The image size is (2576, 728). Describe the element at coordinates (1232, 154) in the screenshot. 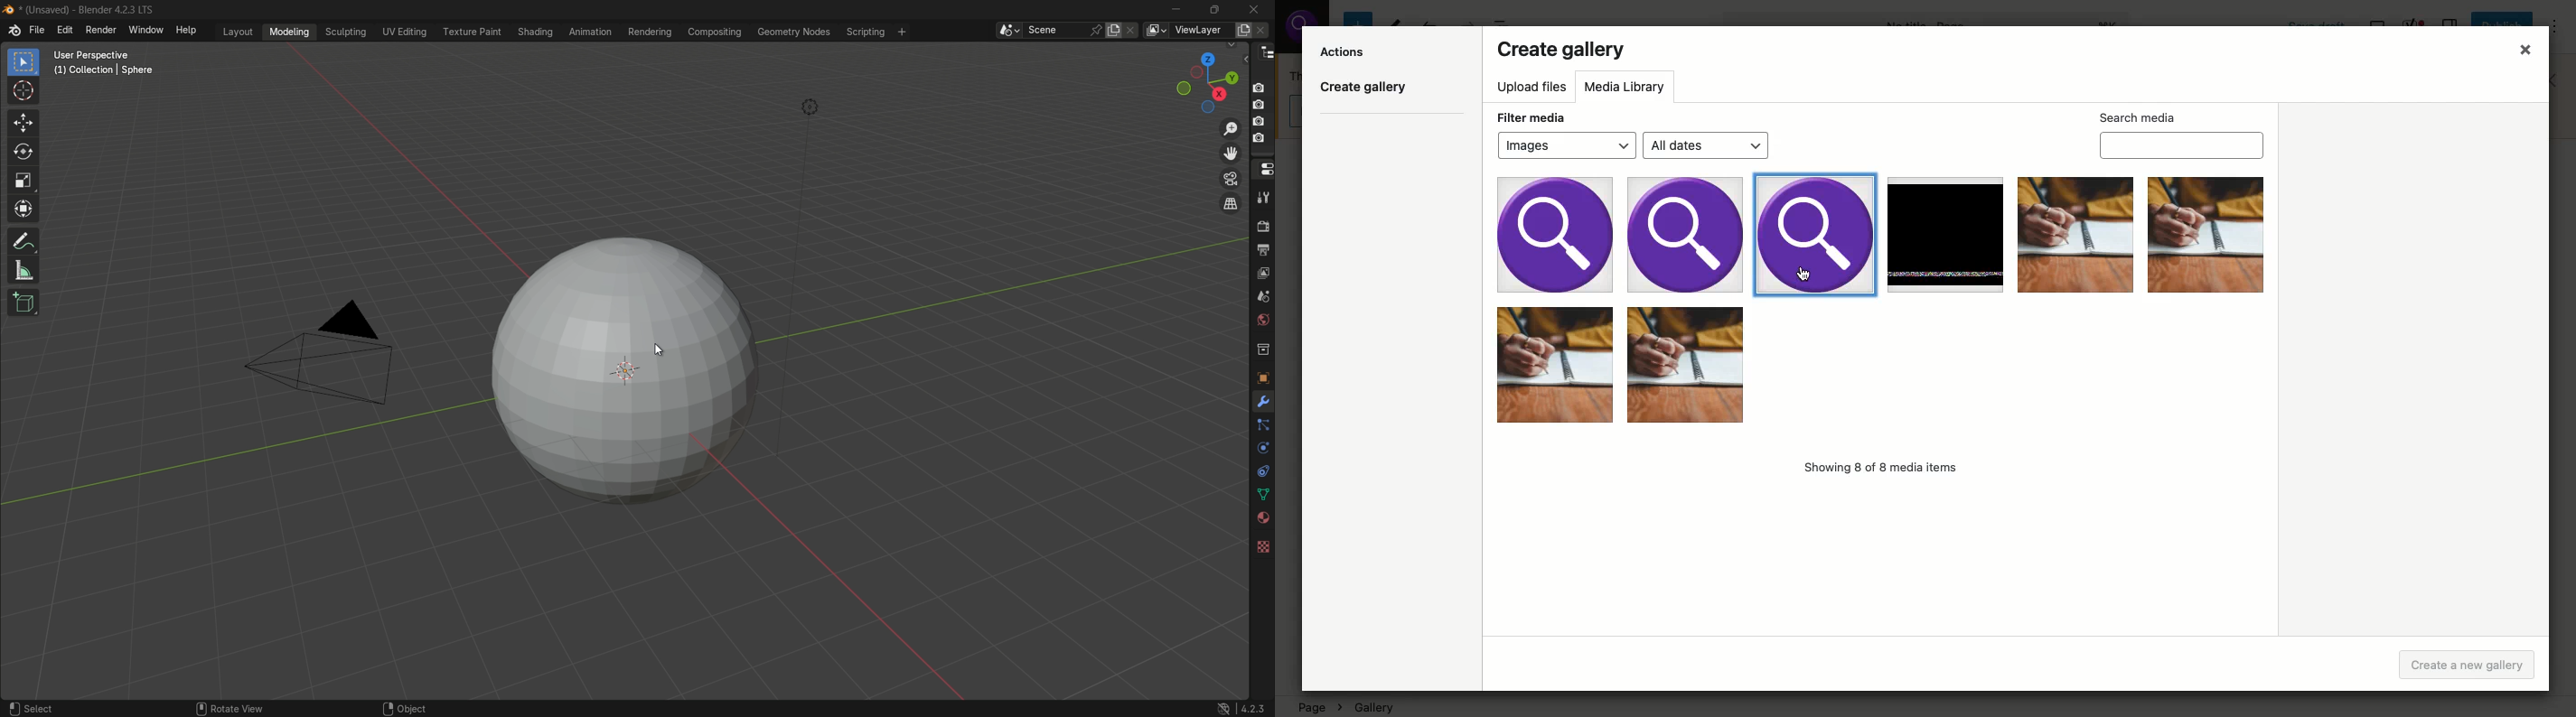

I see `move the view` at that location.